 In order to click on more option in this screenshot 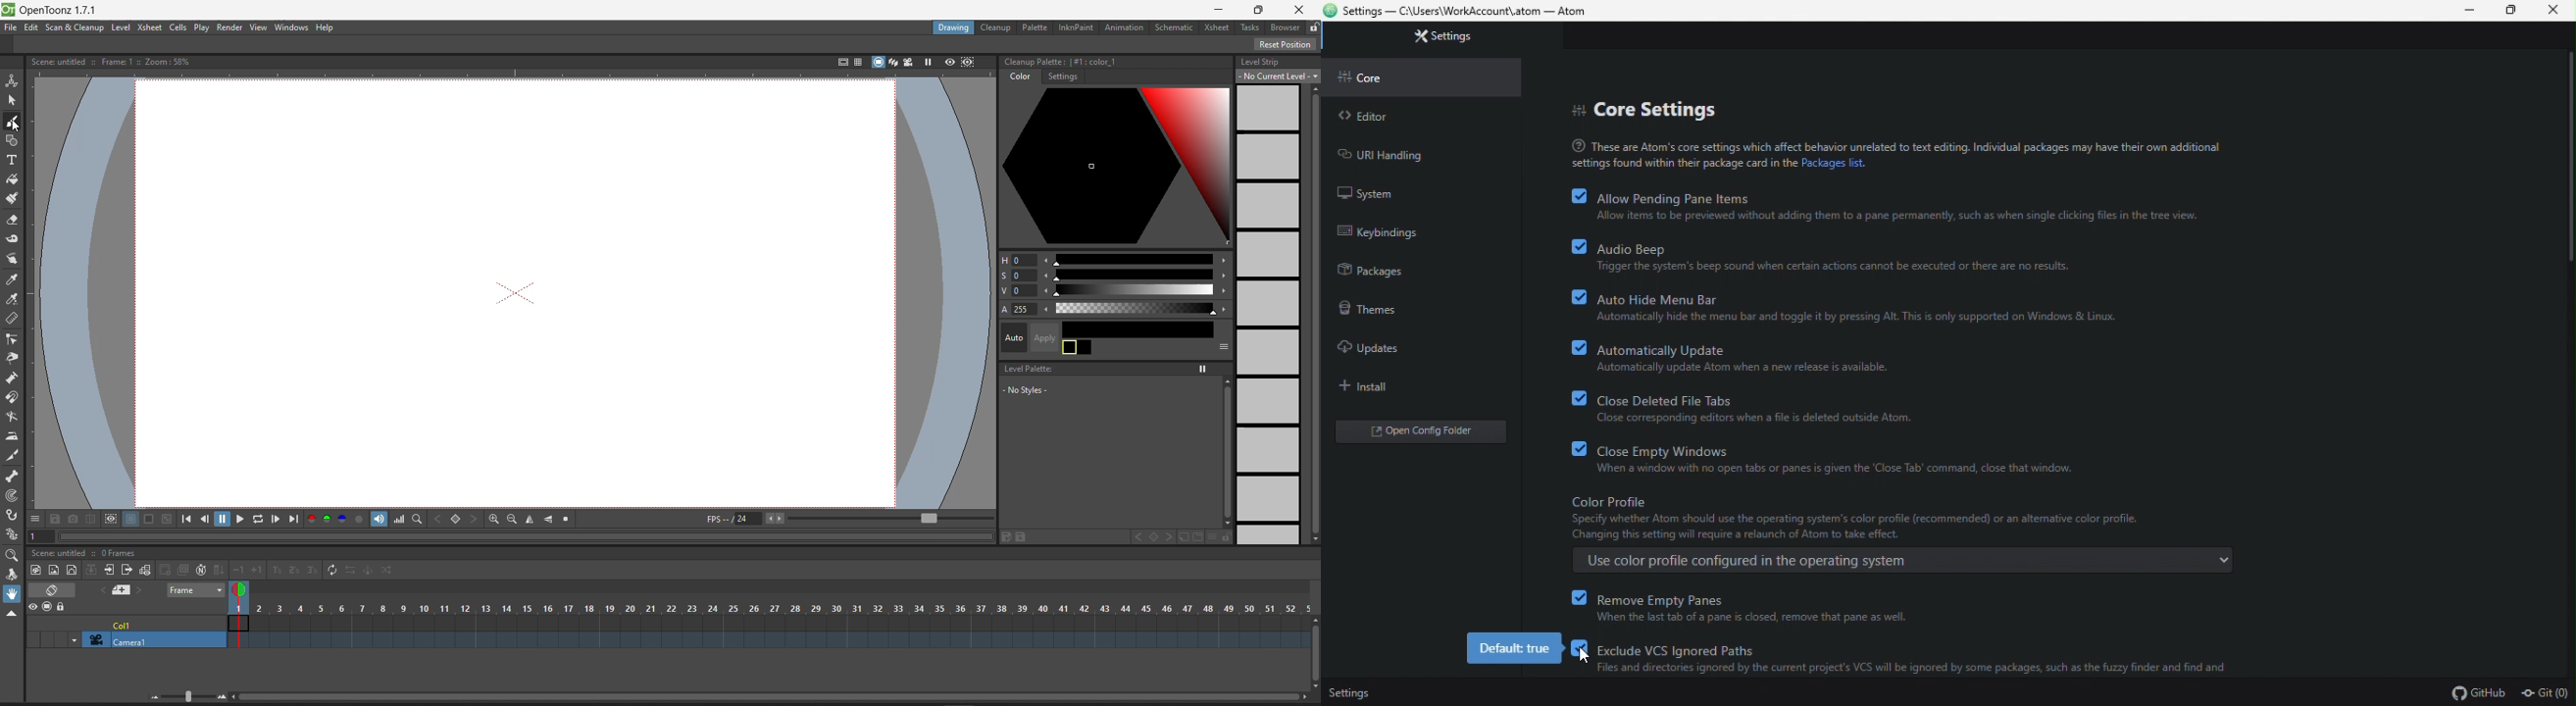, I will do `click(1209, 537)`.